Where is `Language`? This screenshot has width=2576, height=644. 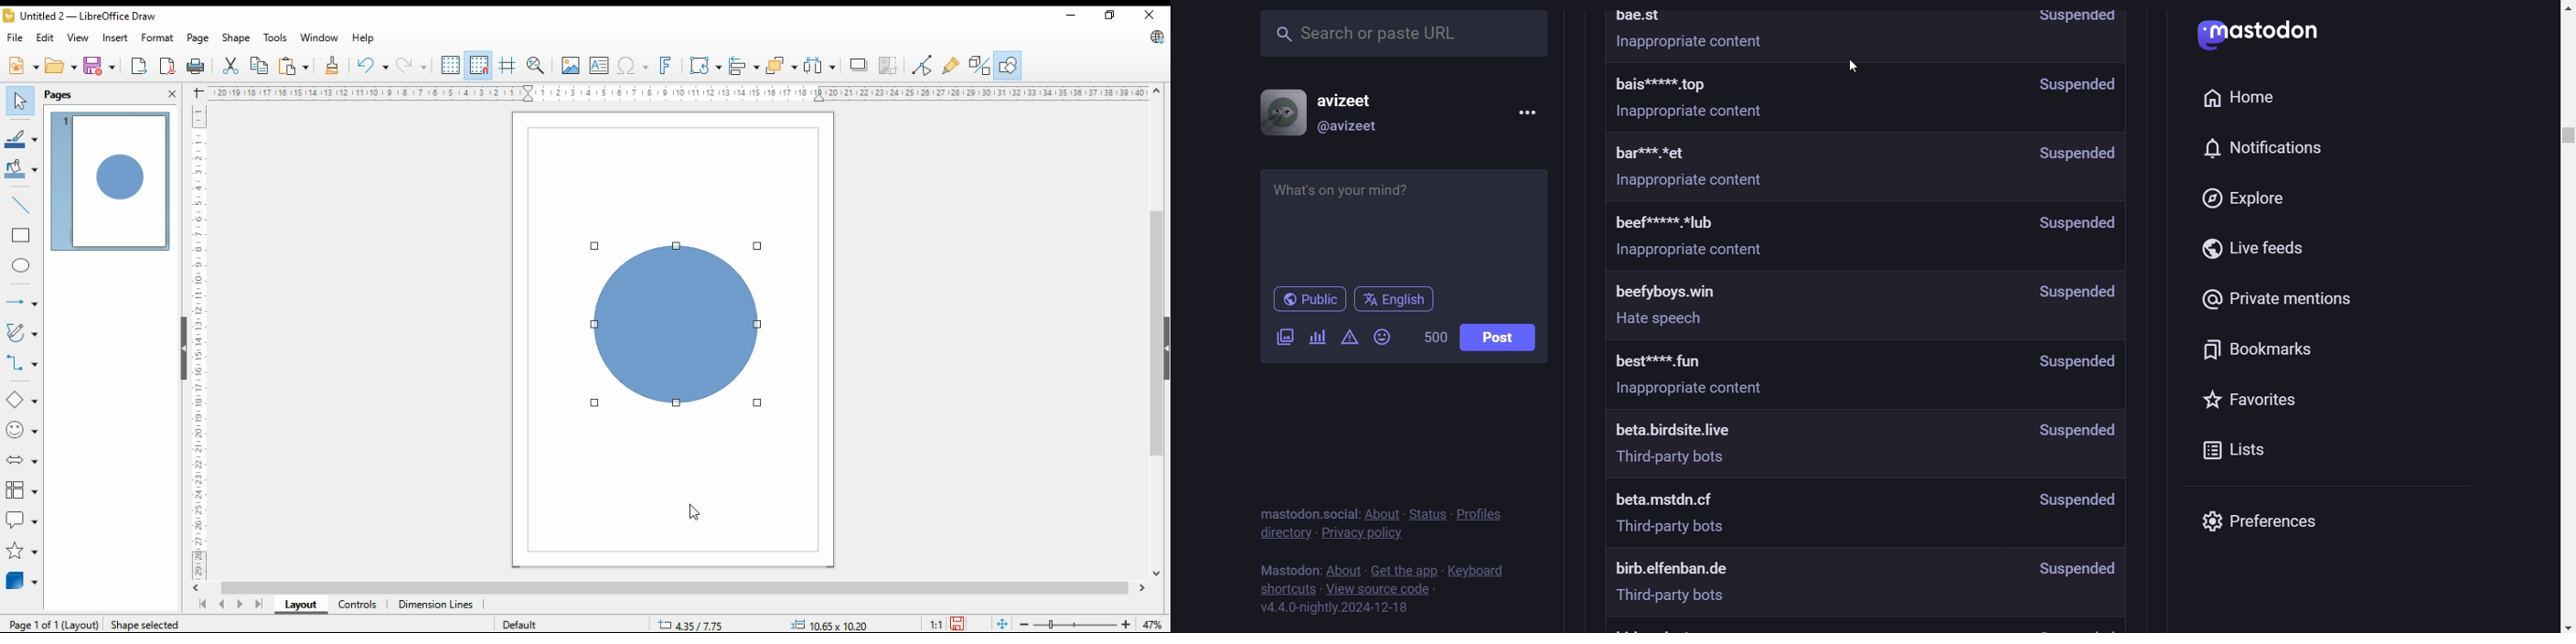
Language is located at coordinates (1394, 300).